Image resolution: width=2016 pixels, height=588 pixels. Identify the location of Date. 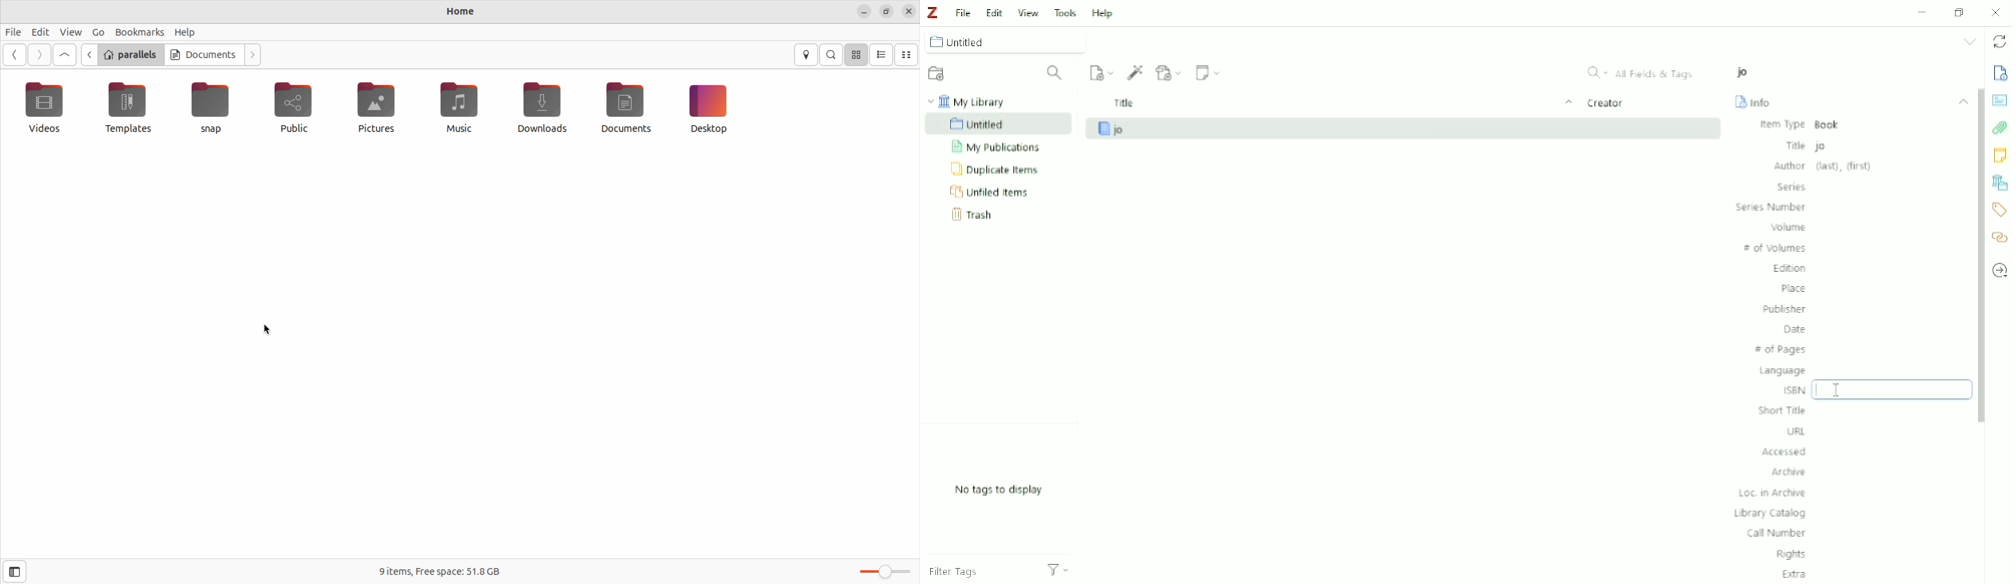
(1792, 329).